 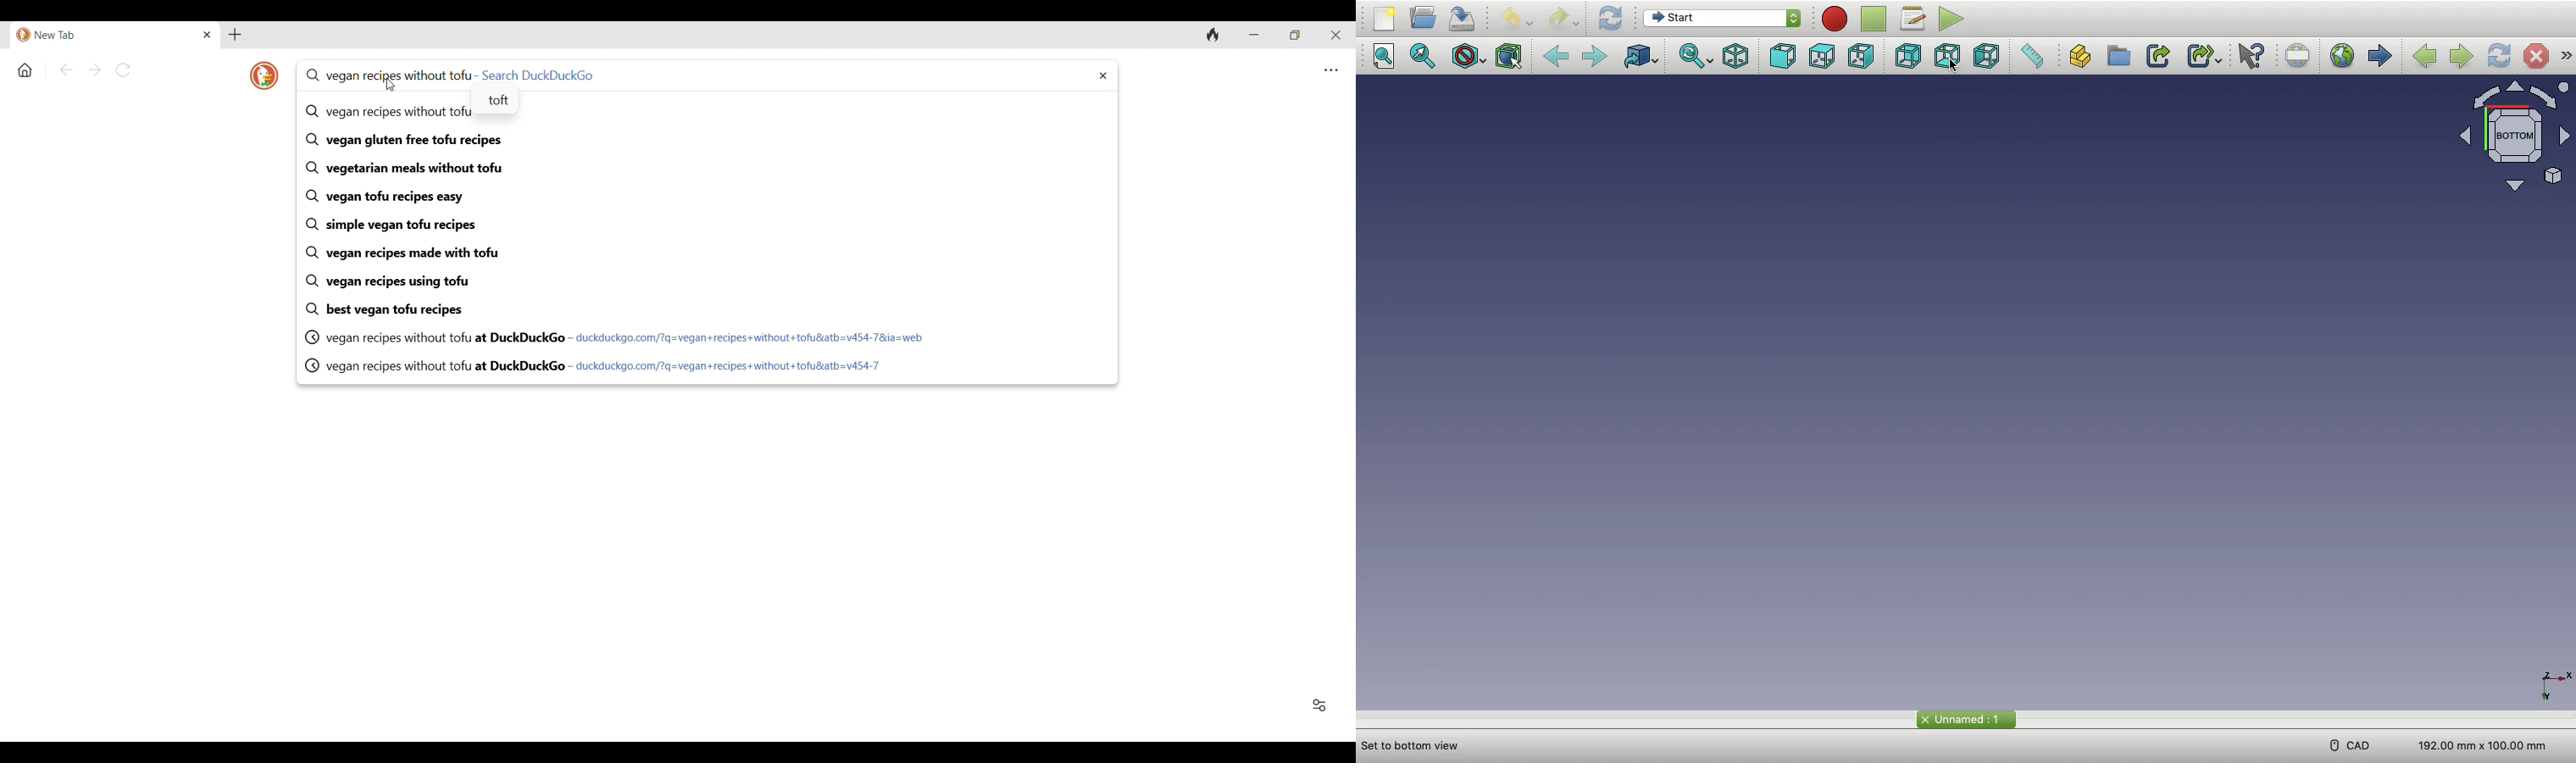 What do you see at coordinates (2508, 140) in the screenshot?
I see `Bottom view` at bounding box center [2508, 140].